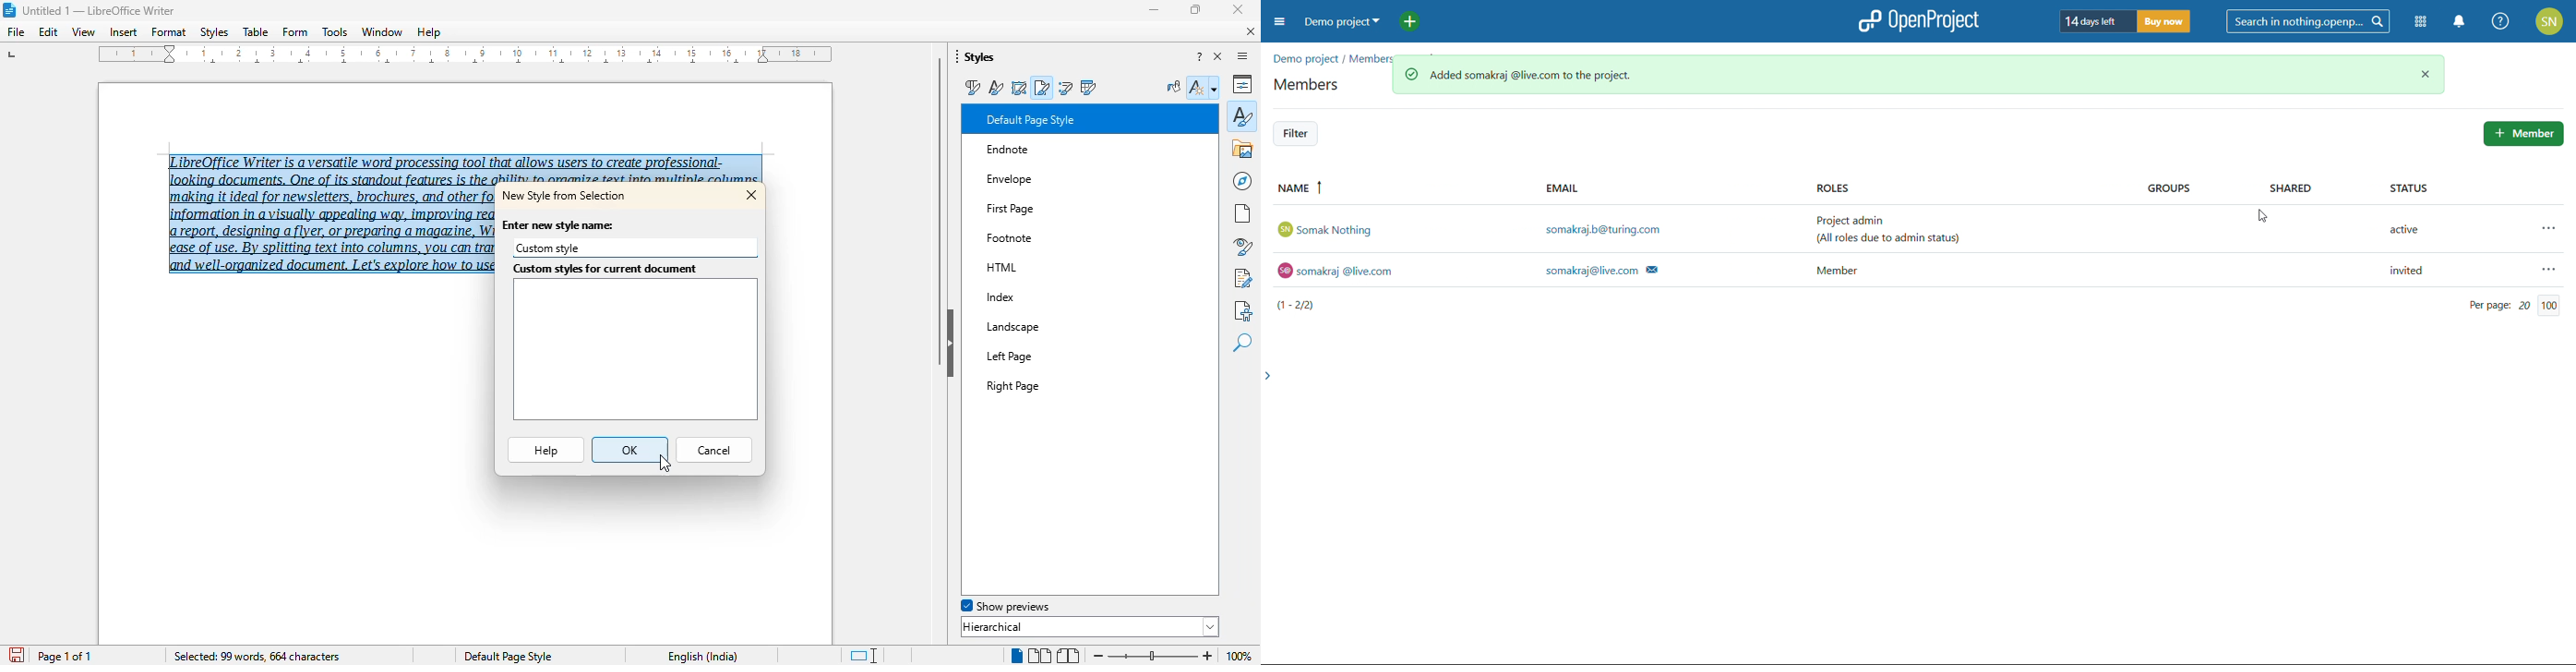 The width and height of the screenshot is (2576, 672). Describe the element at coordinates (560, 224) in the screenshot. I see `enter new style name: ` at that location.